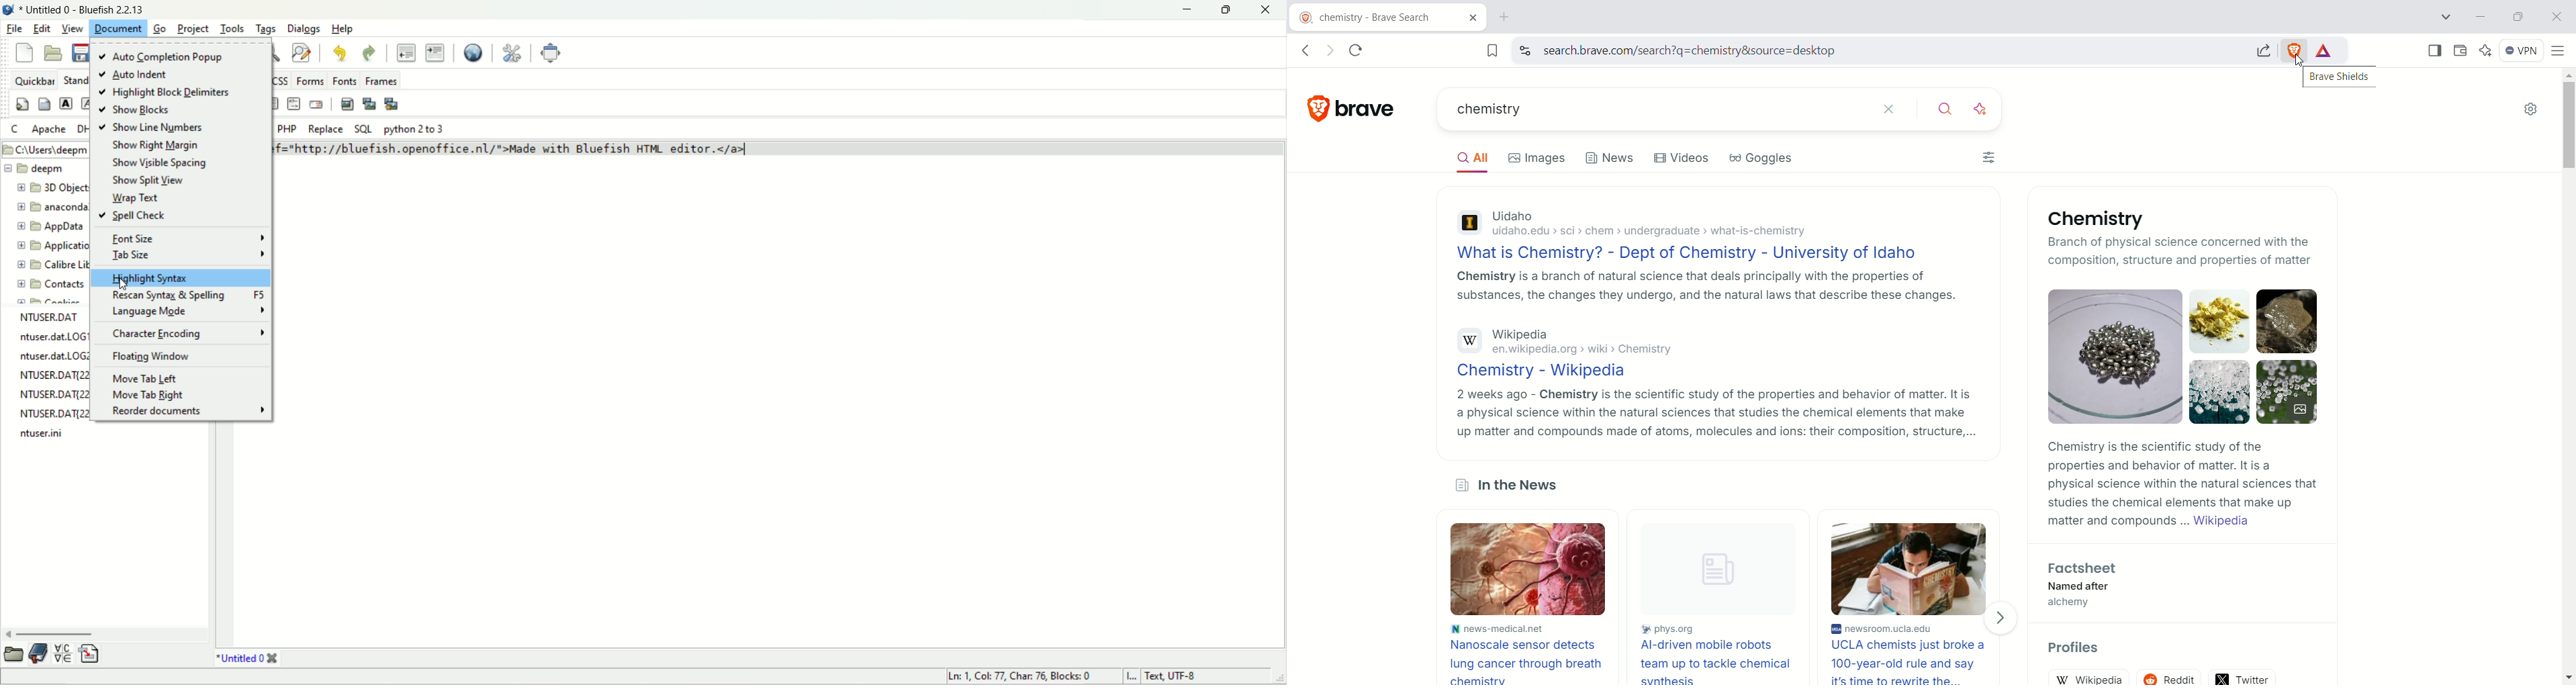 The image size is (2576, 700). Describe the element at coordinates (49, 131) in the screenshot. I see `apache` at that location.